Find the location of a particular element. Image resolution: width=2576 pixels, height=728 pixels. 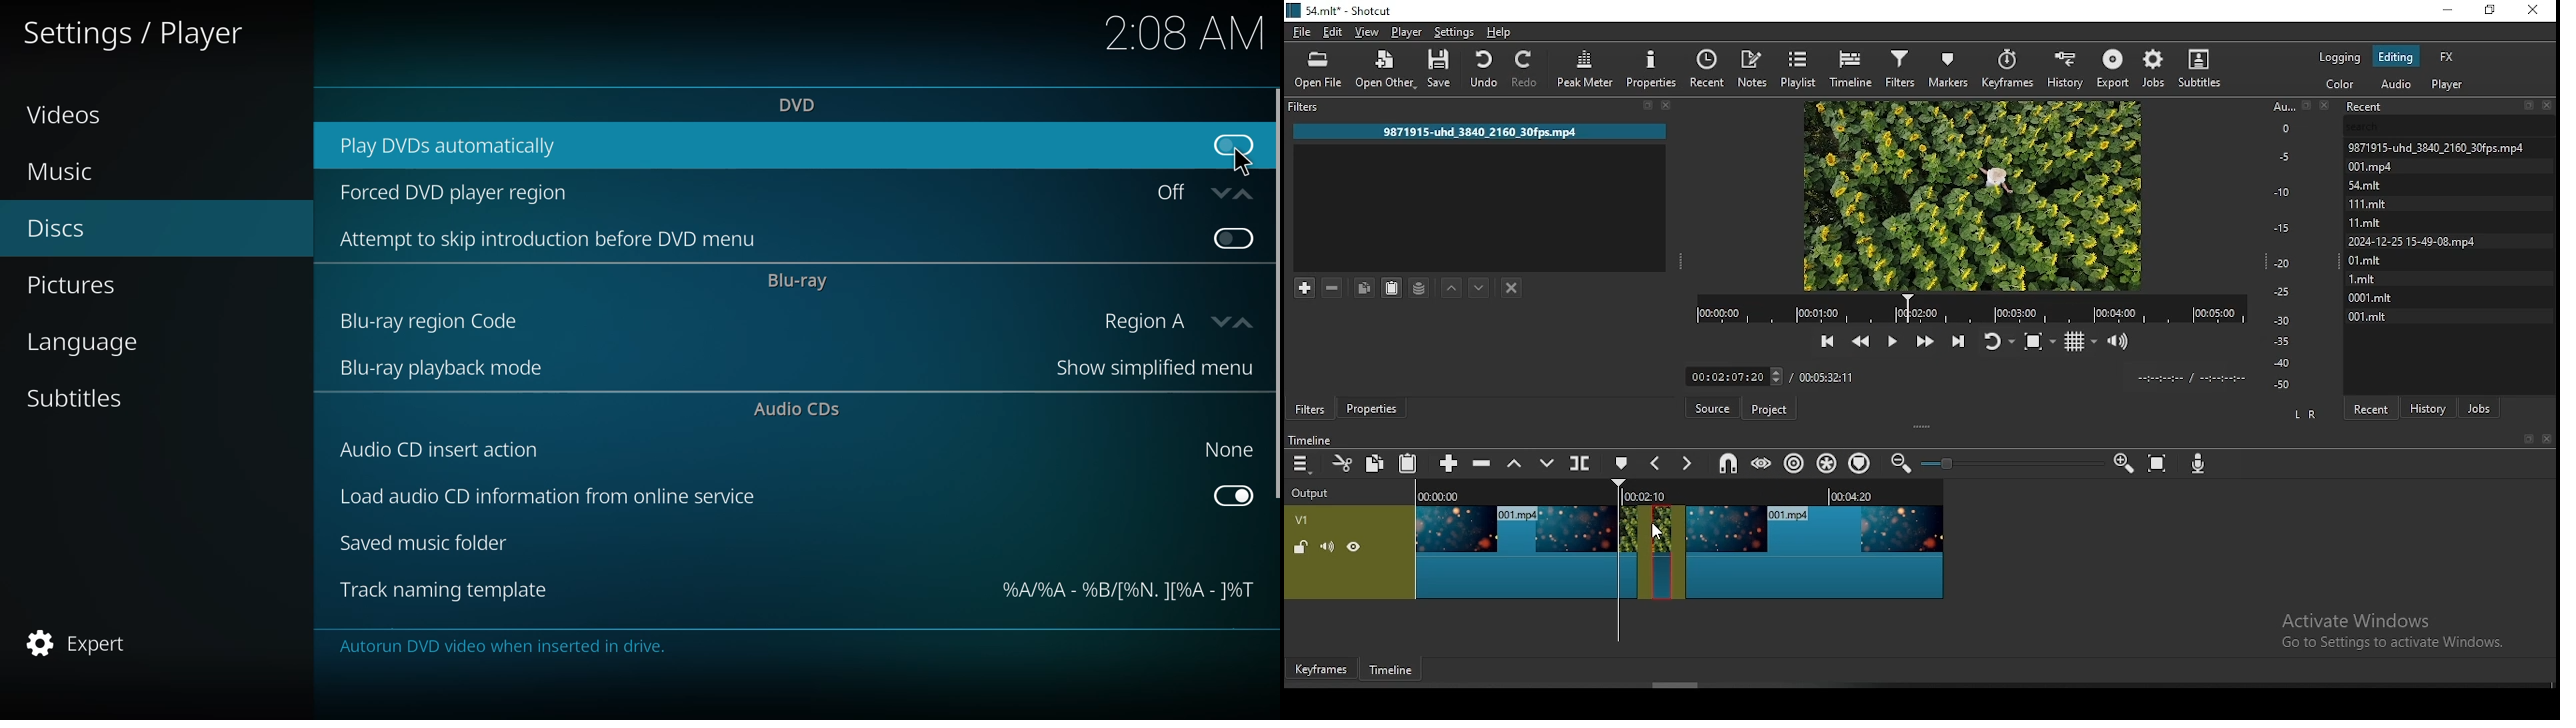

play/pause is located at coordinates (1891, 340).